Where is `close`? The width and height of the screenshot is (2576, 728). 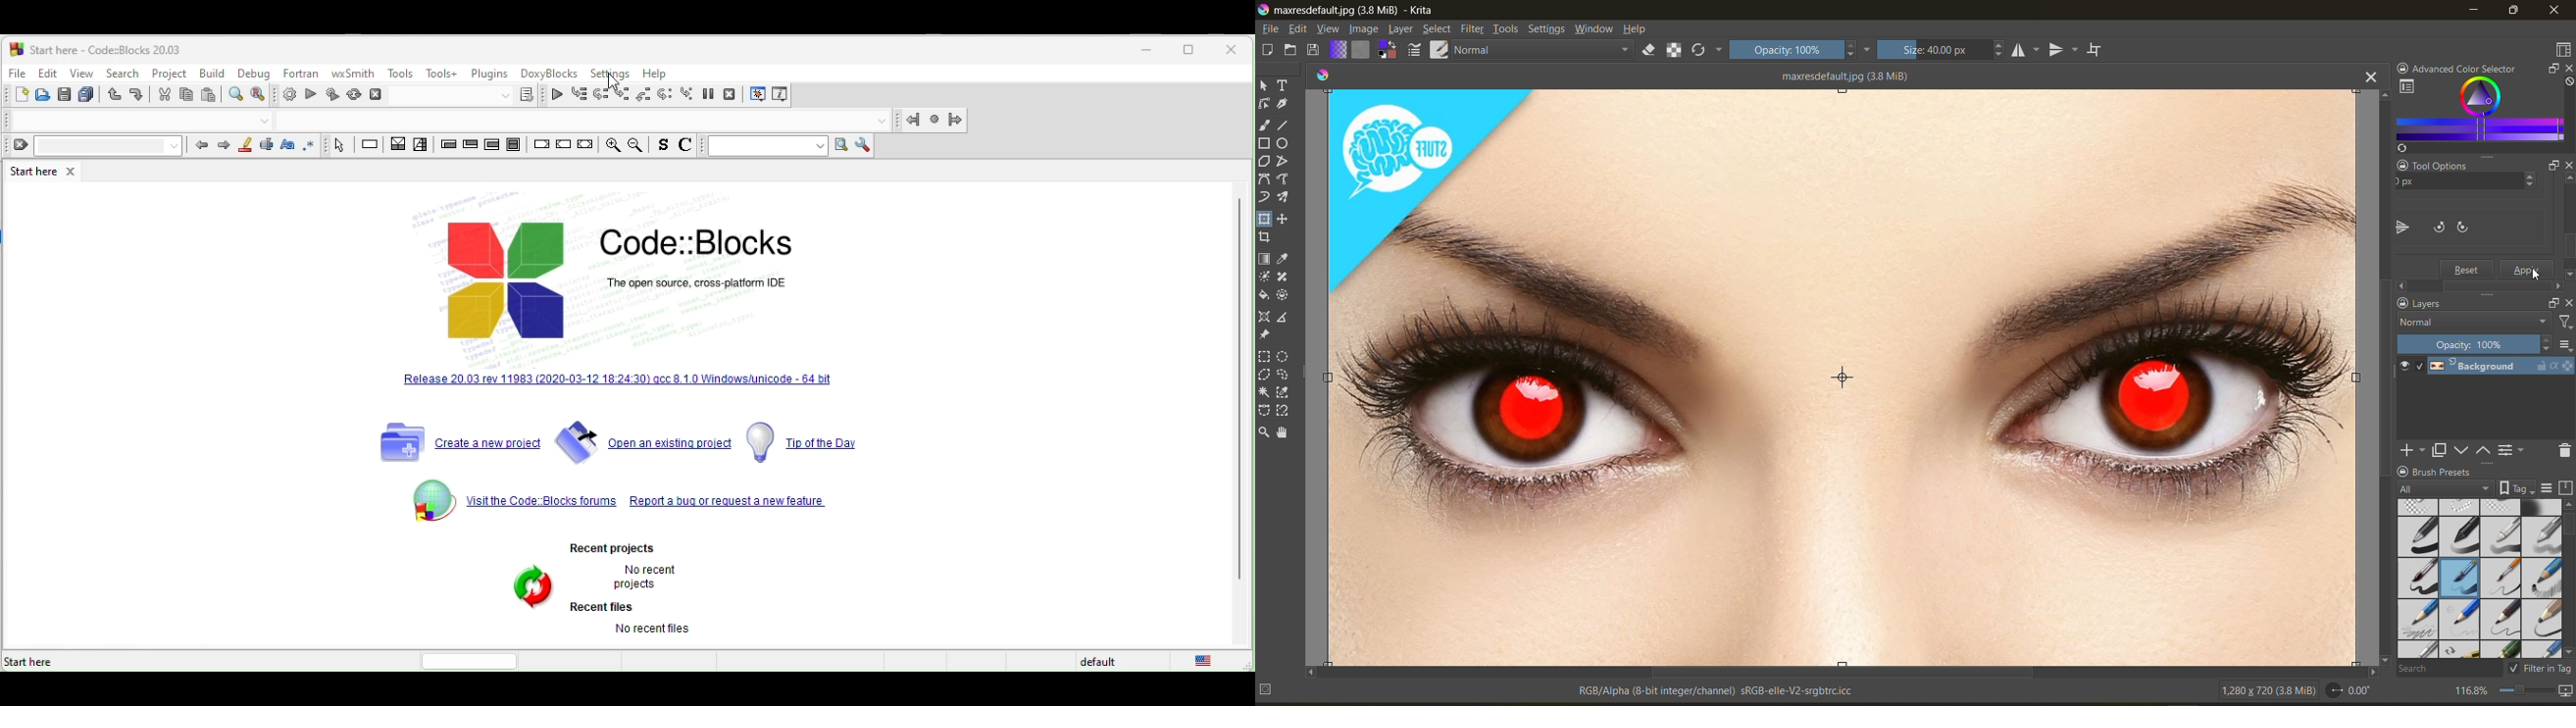
close is located at coordinates (2554, 12).